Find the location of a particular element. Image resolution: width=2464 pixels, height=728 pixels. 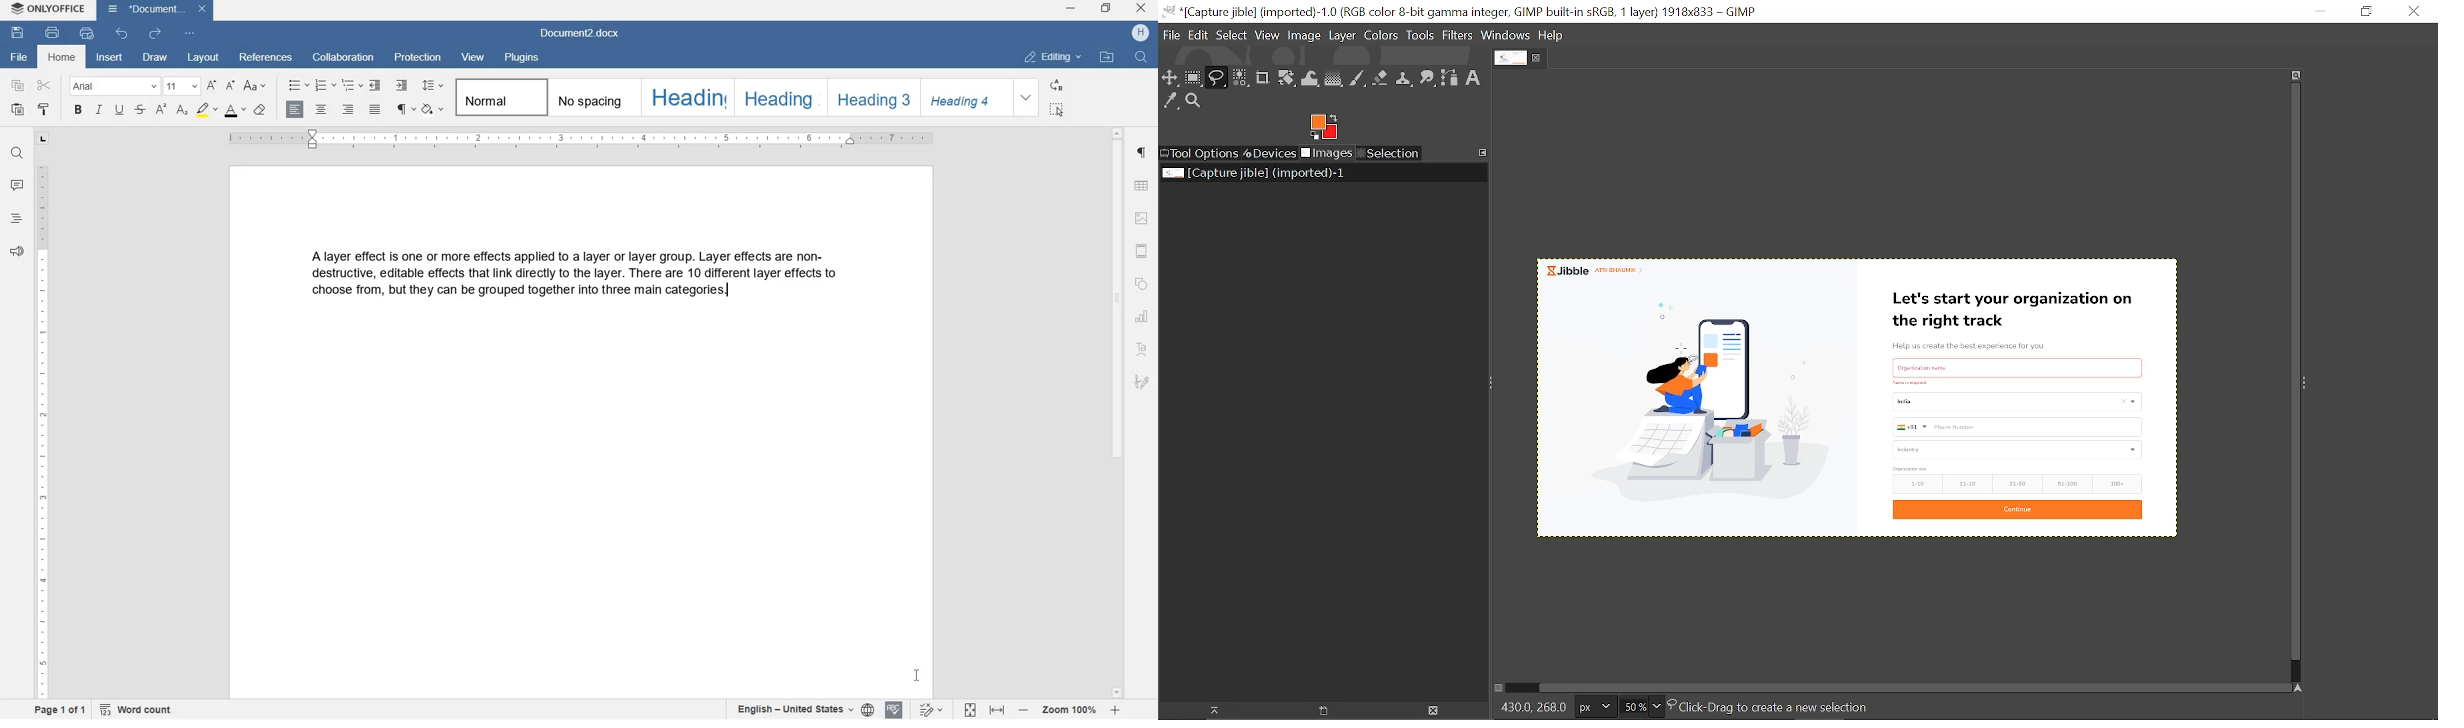

NORMAL is located at coordinates (499, 97).